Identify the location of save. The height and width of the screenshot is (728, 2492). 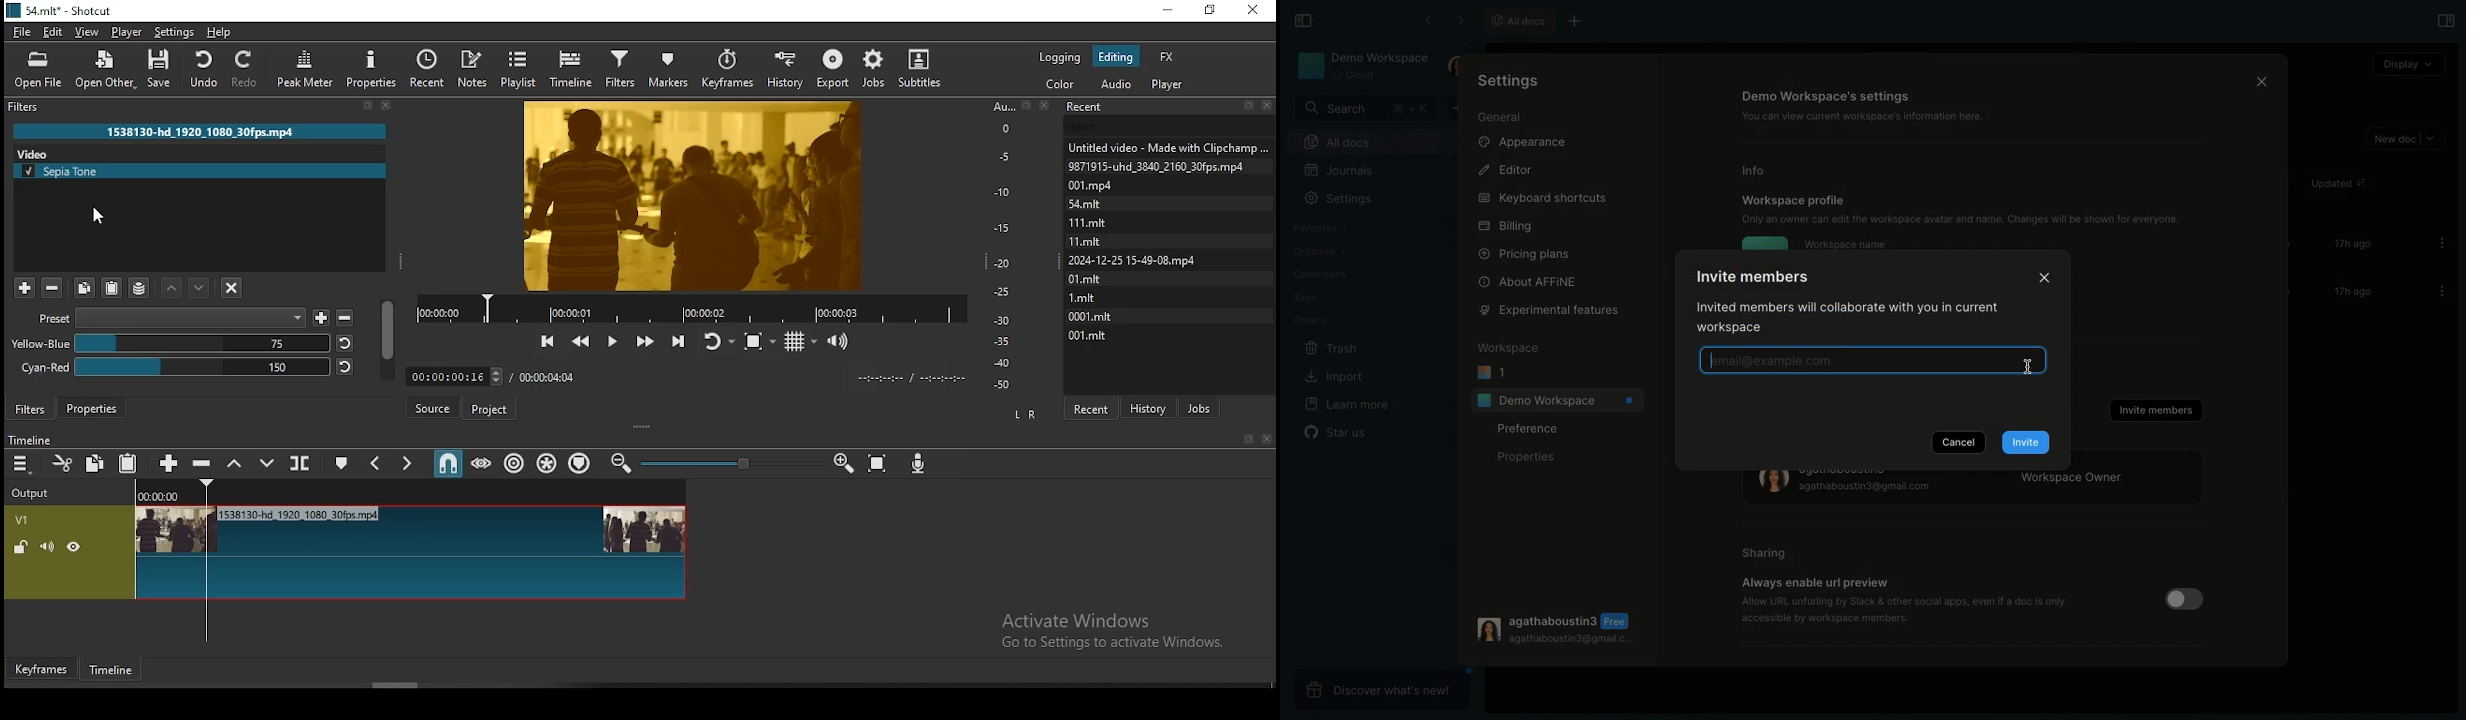
(162, 68).